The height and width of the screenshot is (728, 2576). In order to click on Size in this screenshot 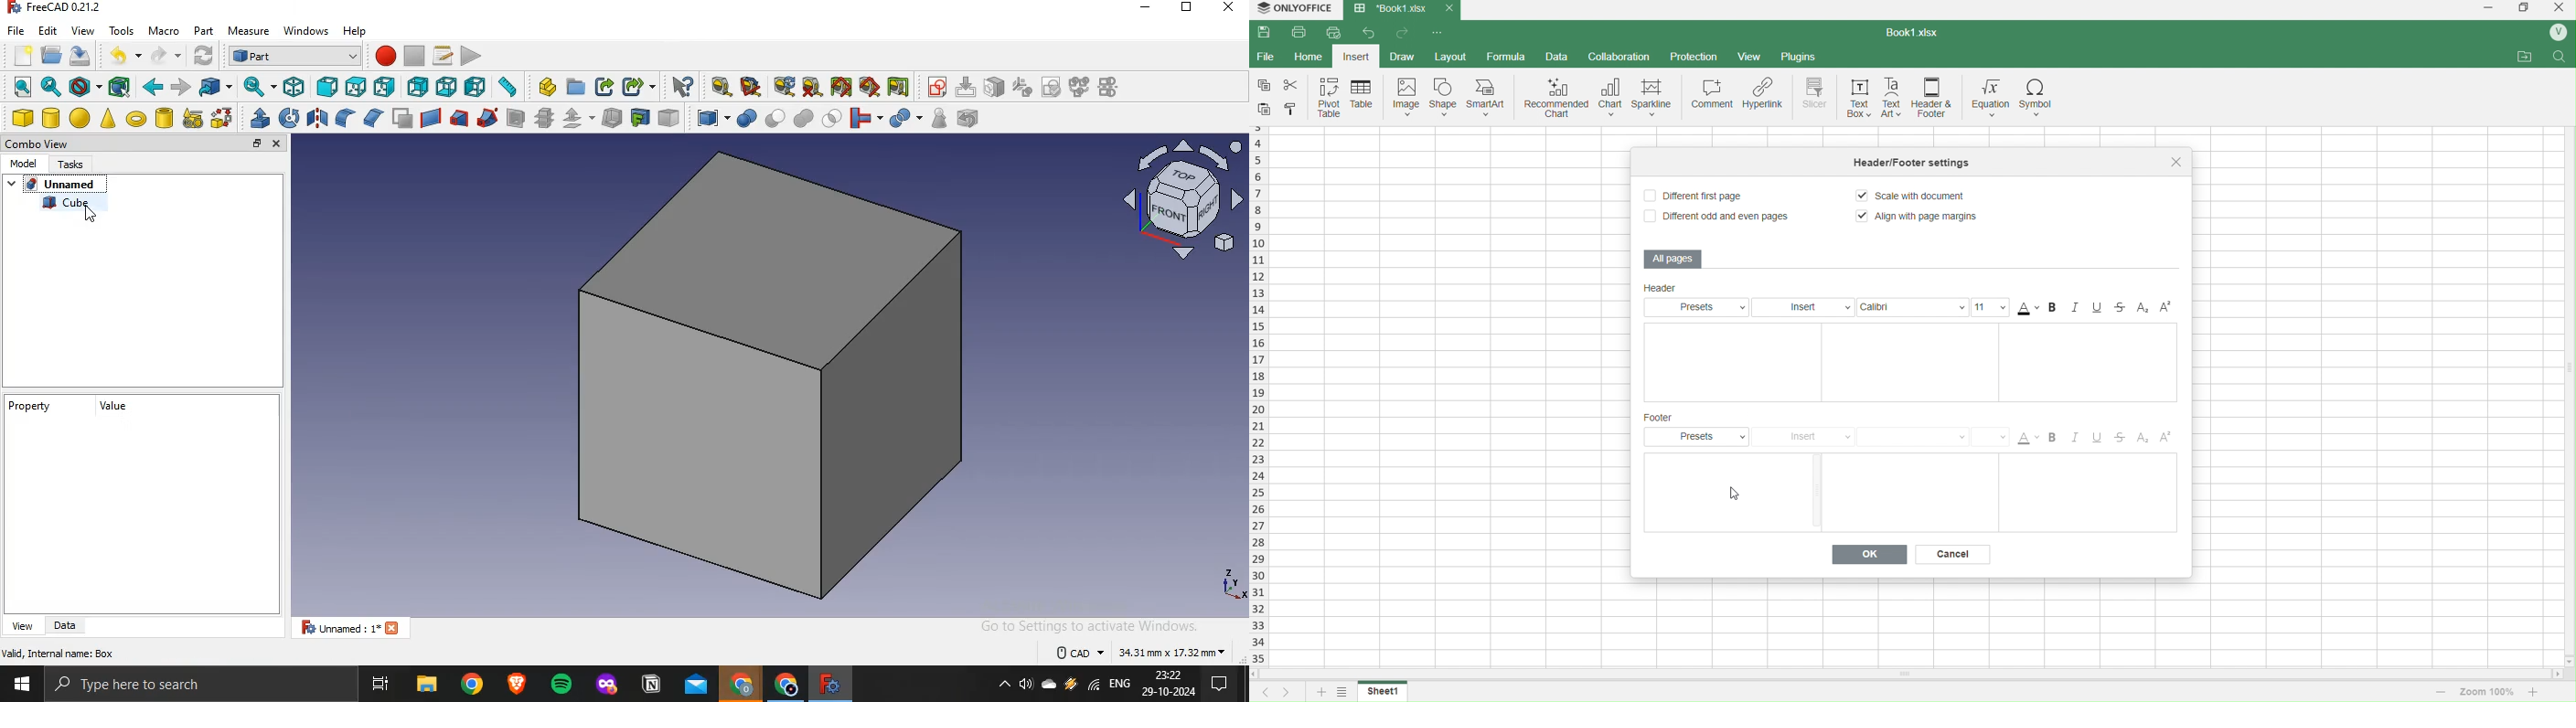, I will do `click(1992, 437)`.